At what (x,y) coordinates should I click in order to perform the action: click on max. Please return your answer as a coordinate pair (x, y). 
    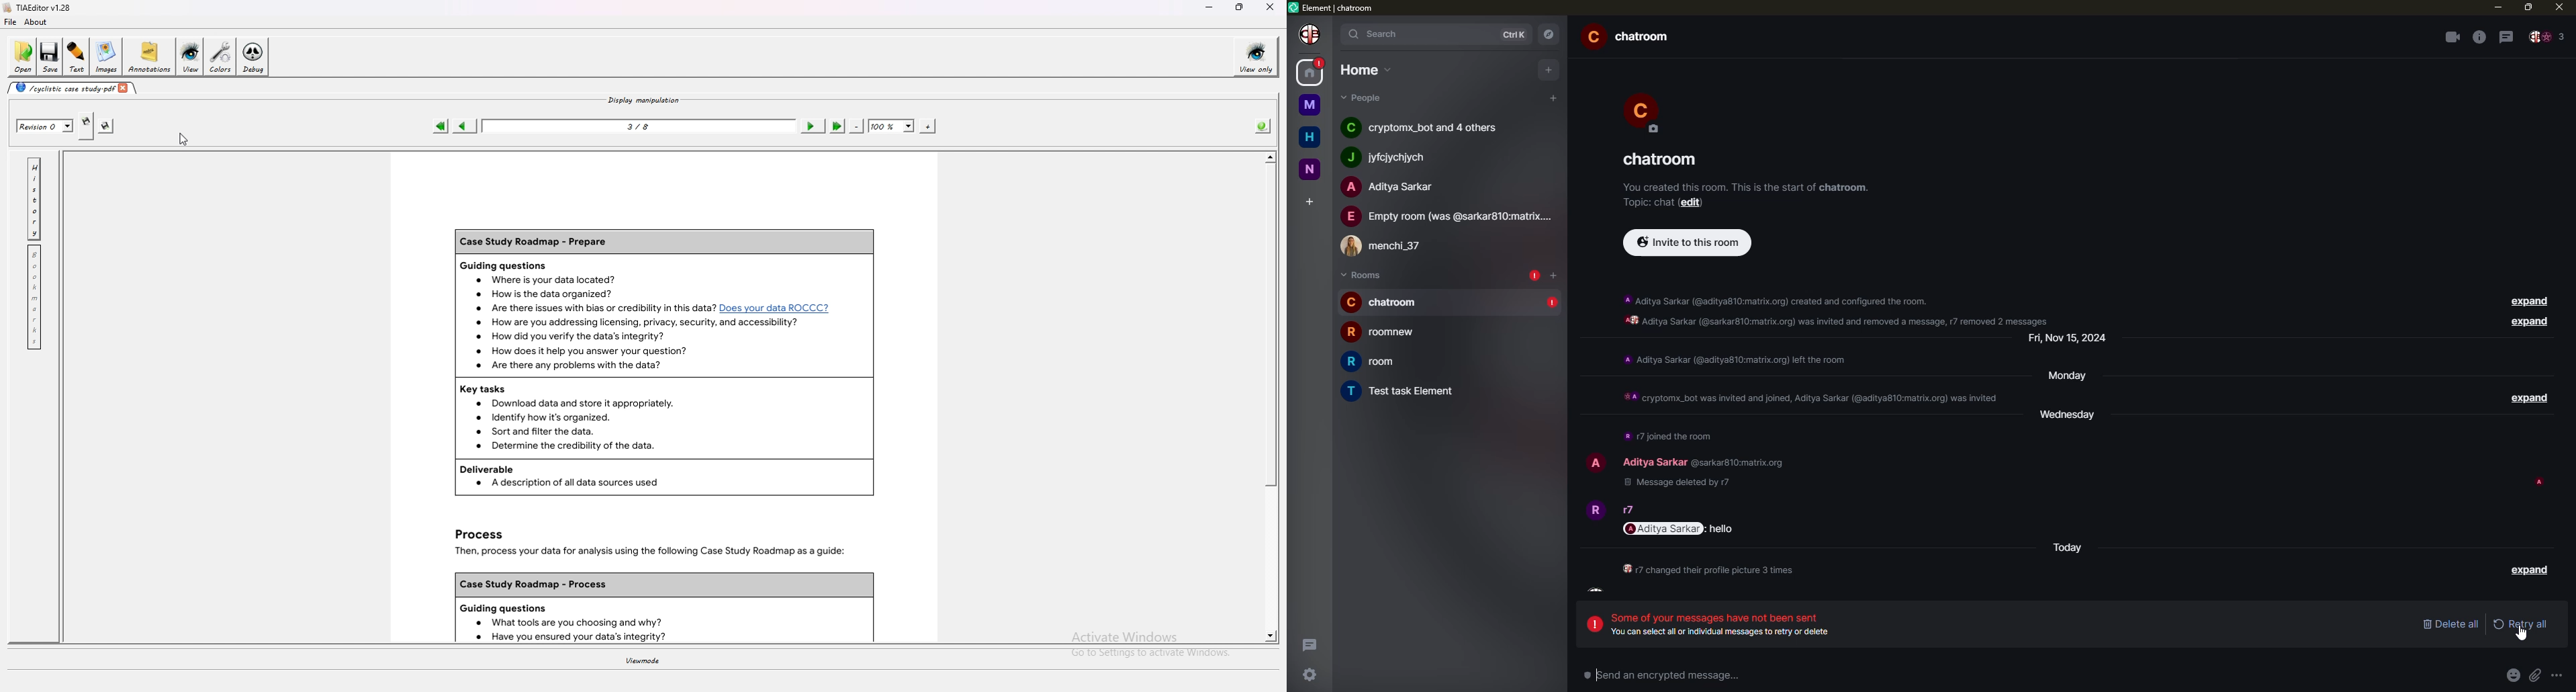
    Looking at the image, I should click on (2528, 8).